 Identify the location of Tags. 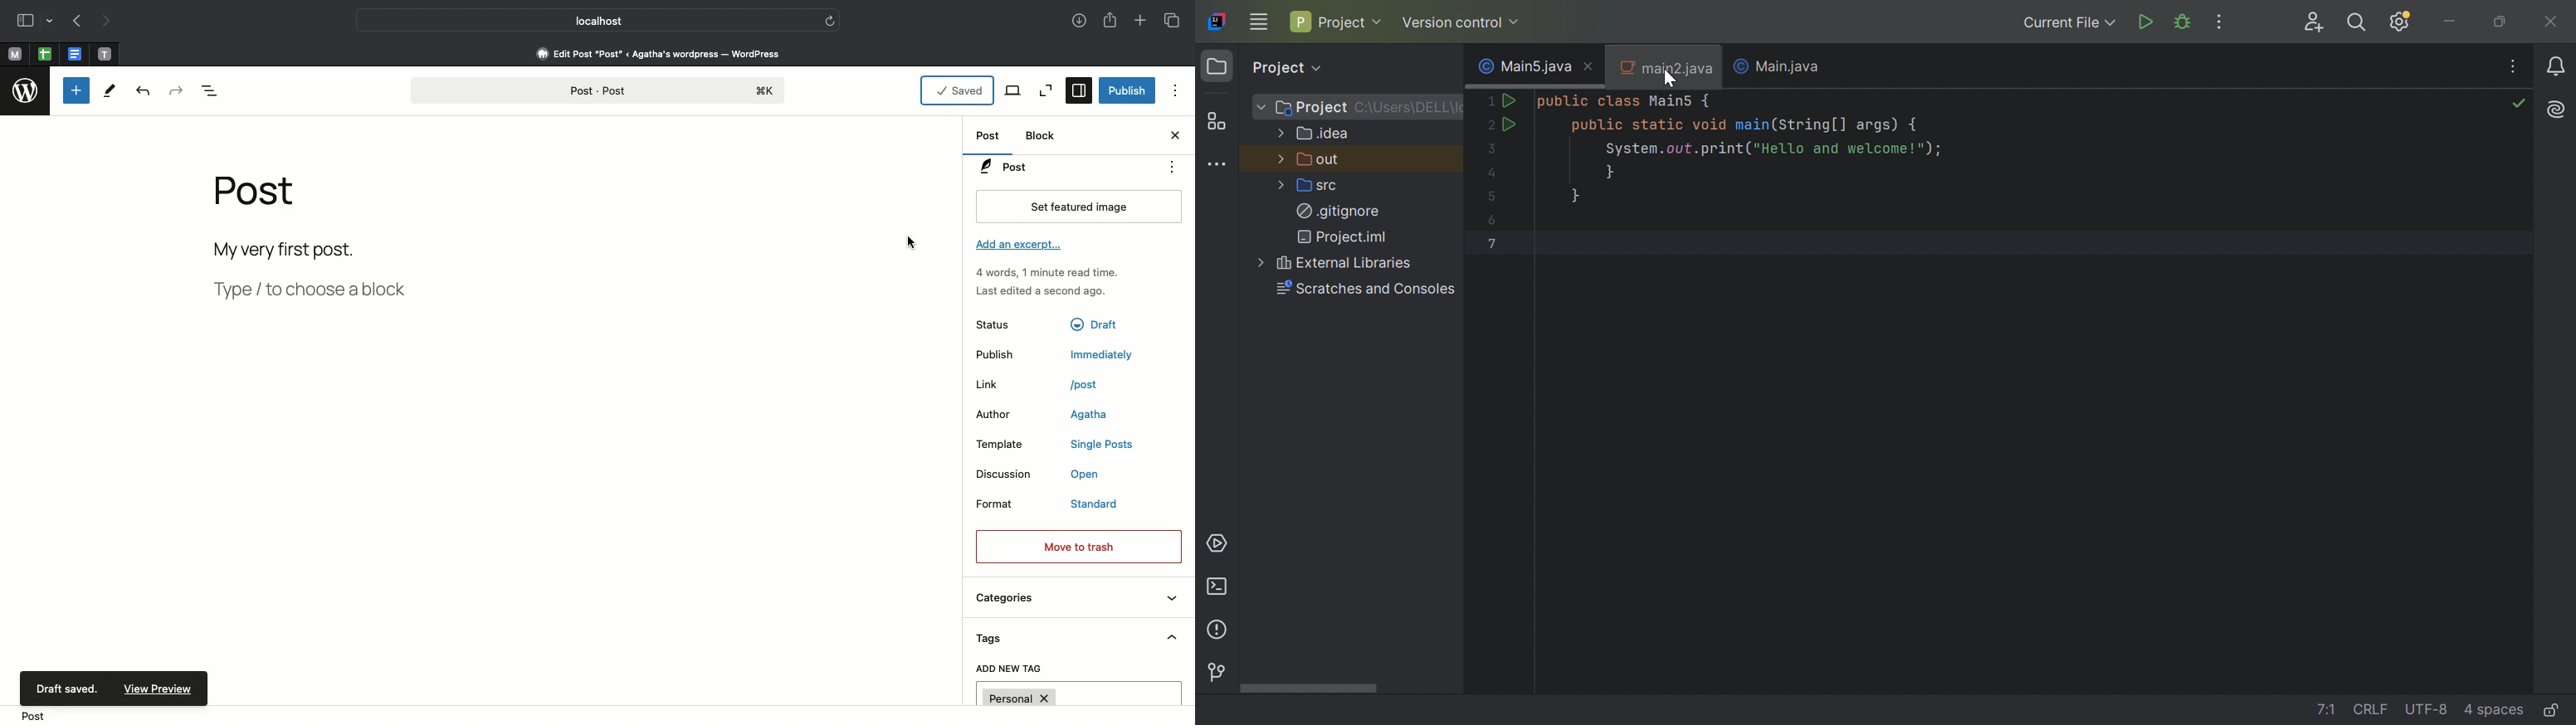
(1076, 641).